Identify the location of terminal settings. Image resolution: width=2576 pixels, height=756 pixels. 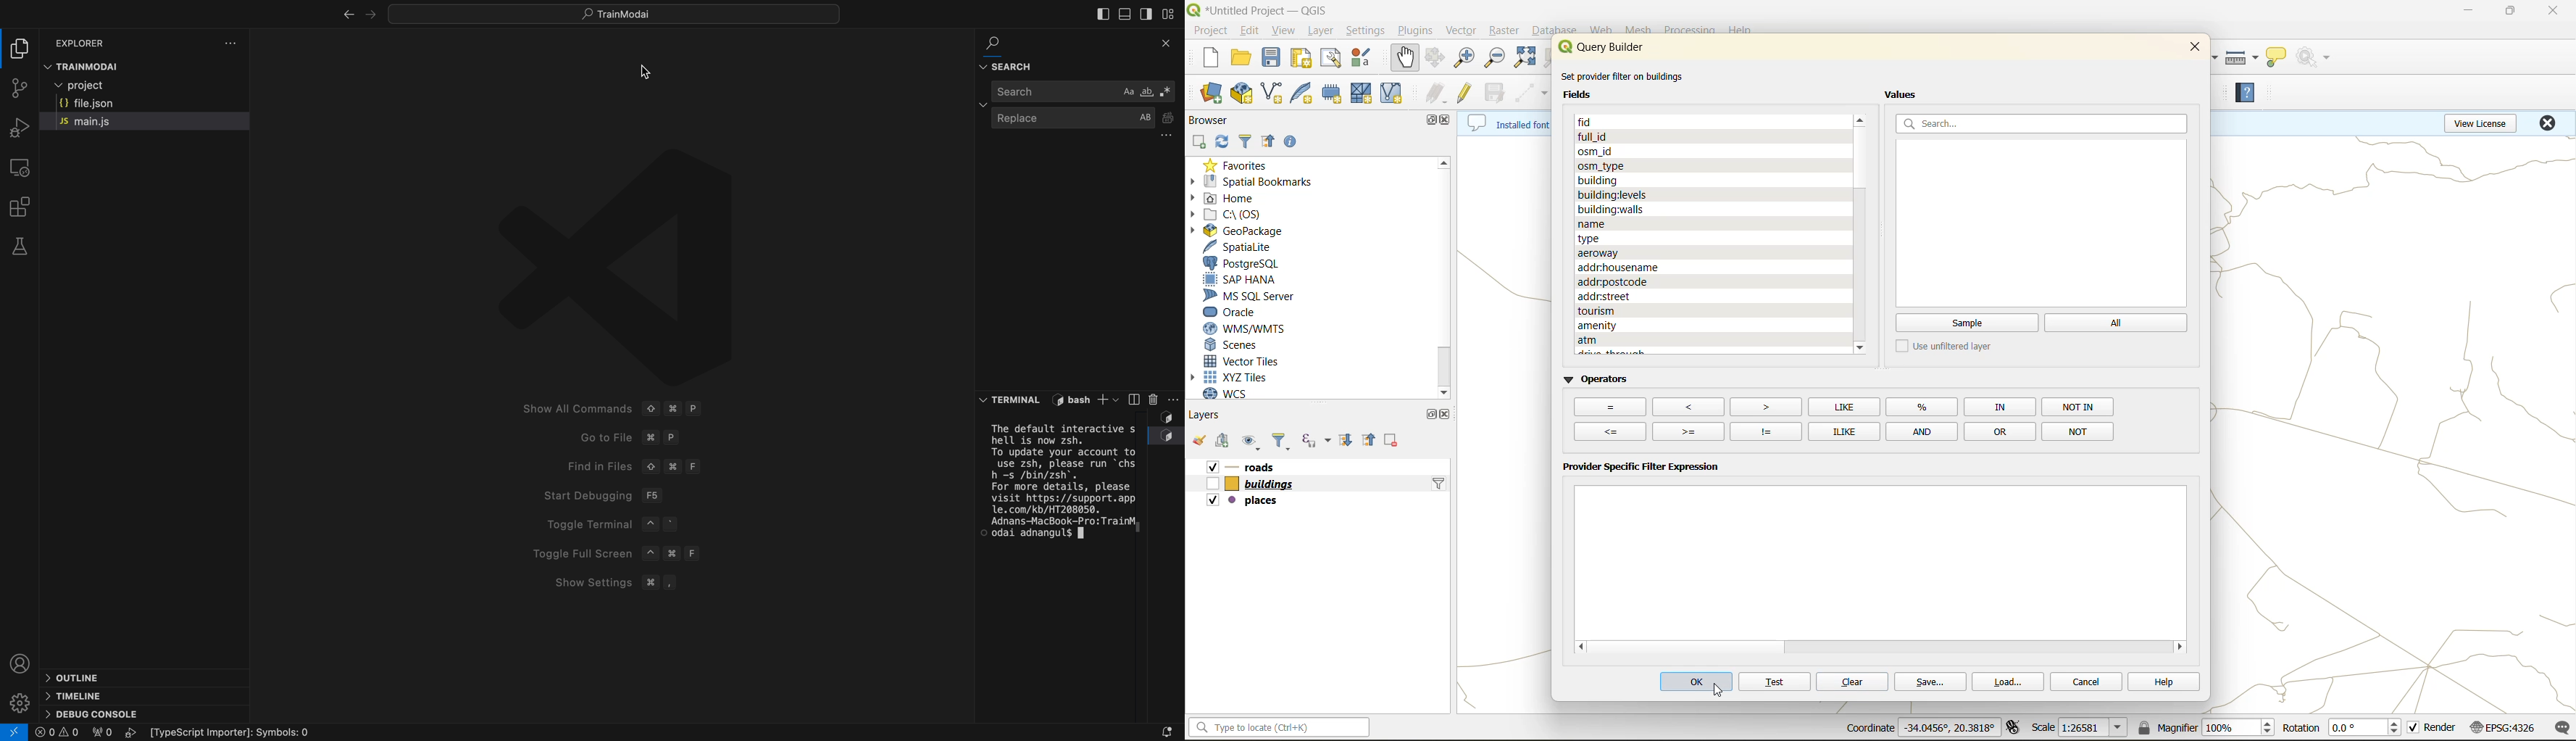
(1175, 399).